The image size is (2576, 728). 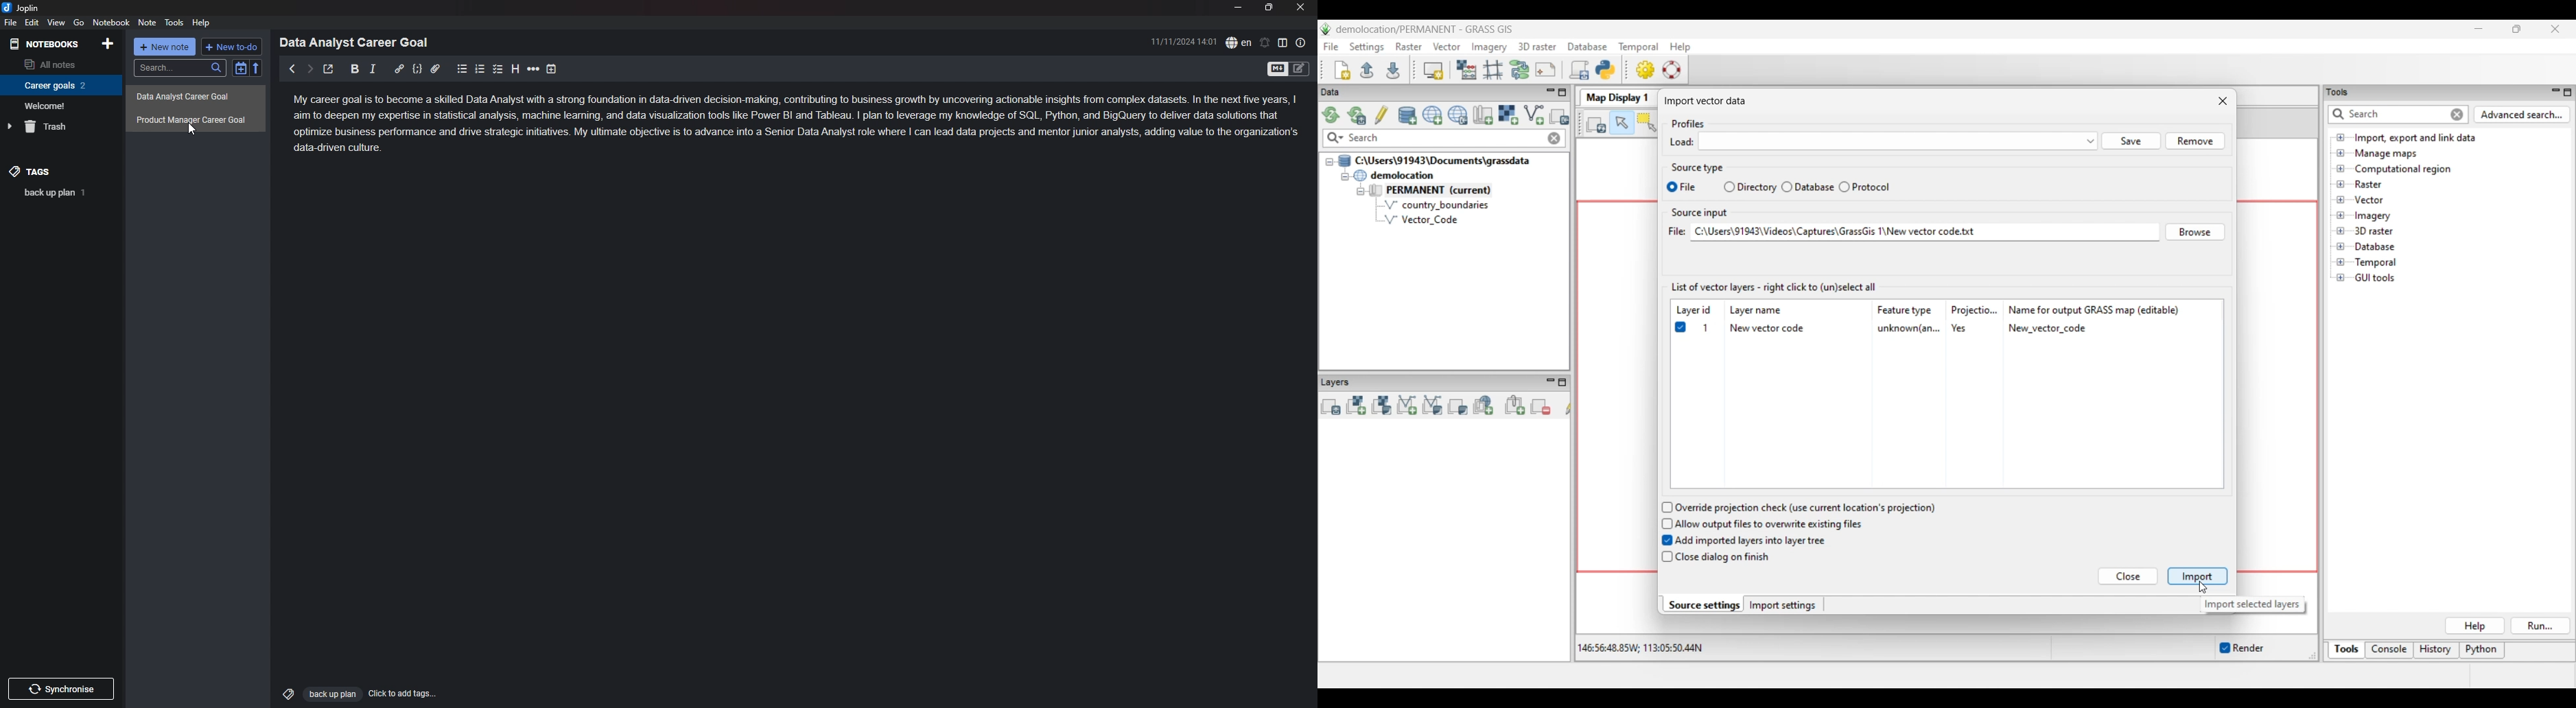 I want to click on joplin, so click(x=22, y=8).